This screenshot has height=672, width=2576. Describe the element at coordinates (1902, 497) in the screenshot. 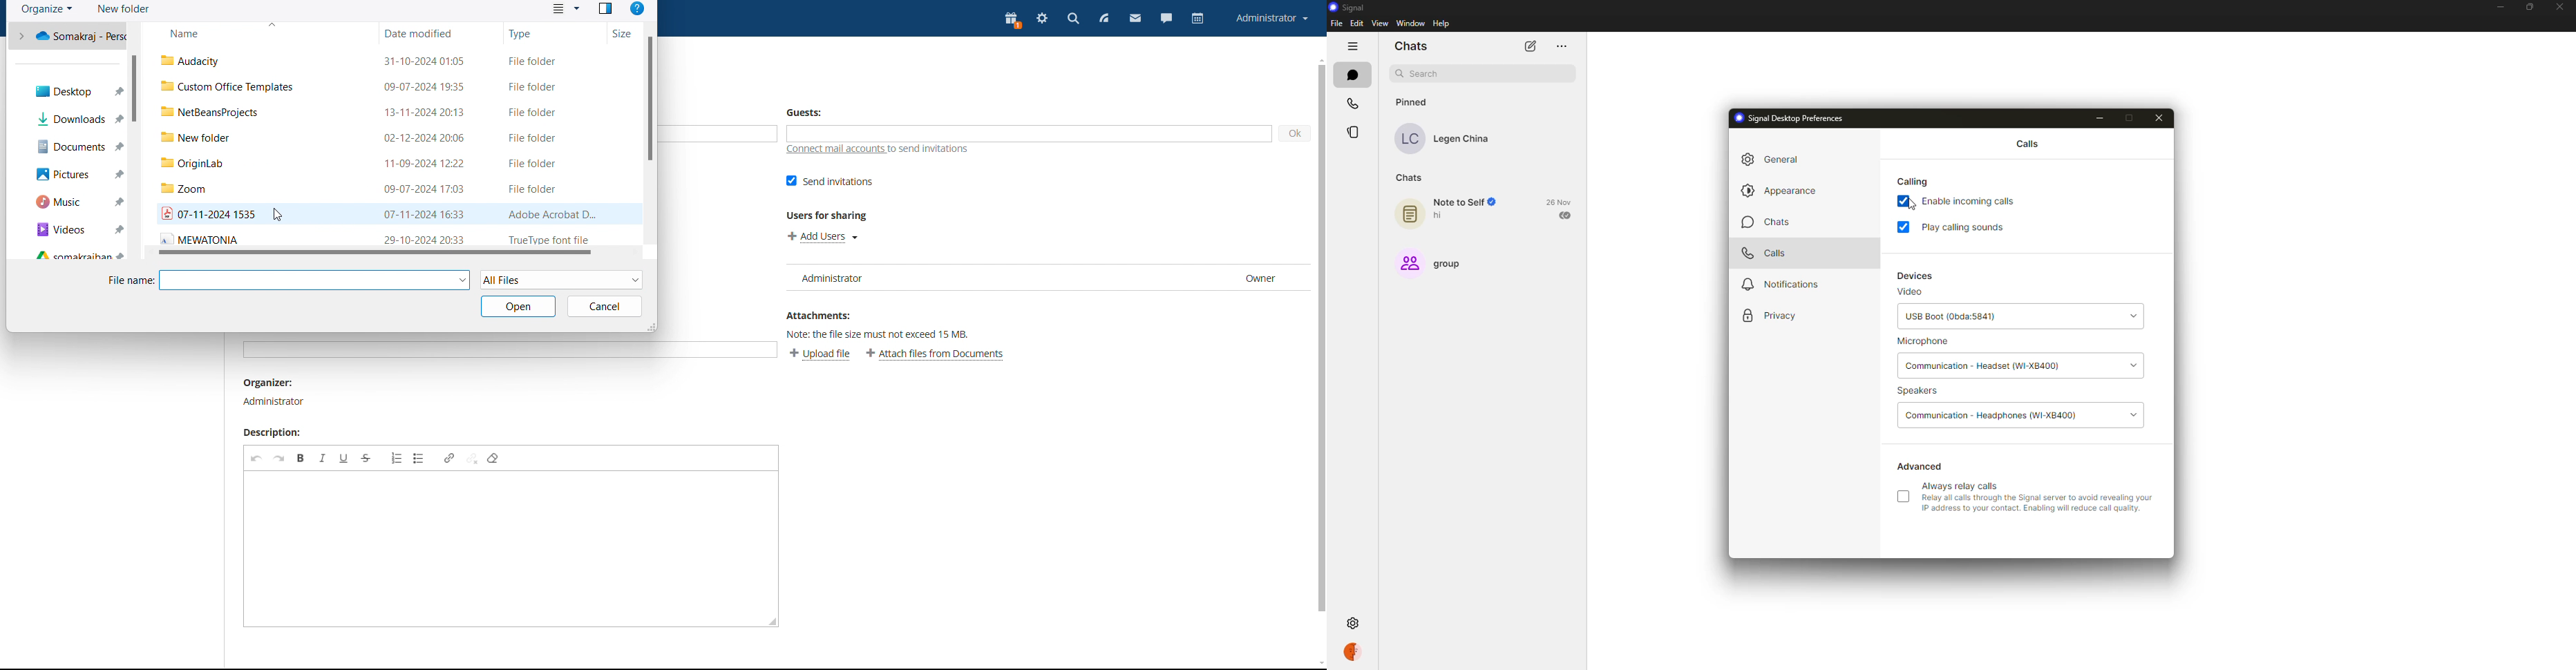

I see `click to enable` at that location.